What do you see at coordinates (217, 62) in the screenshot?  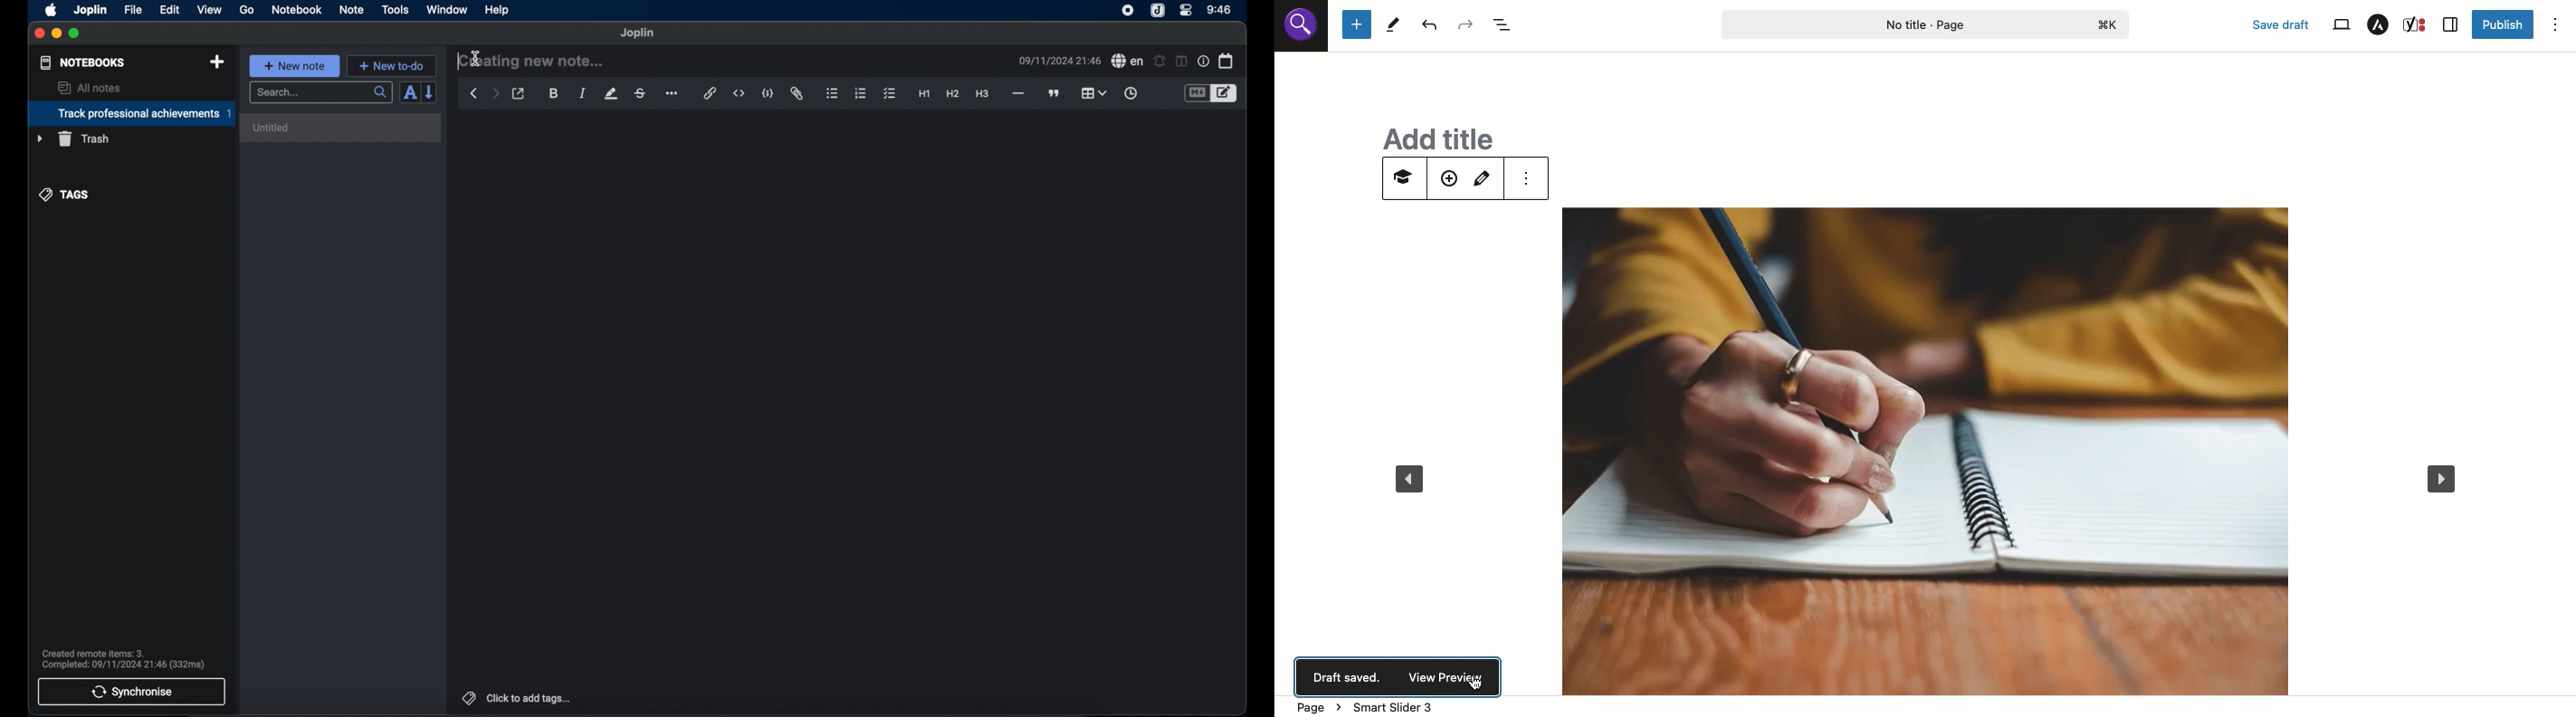 I see `new notebook` at bounding box center [217, 62].